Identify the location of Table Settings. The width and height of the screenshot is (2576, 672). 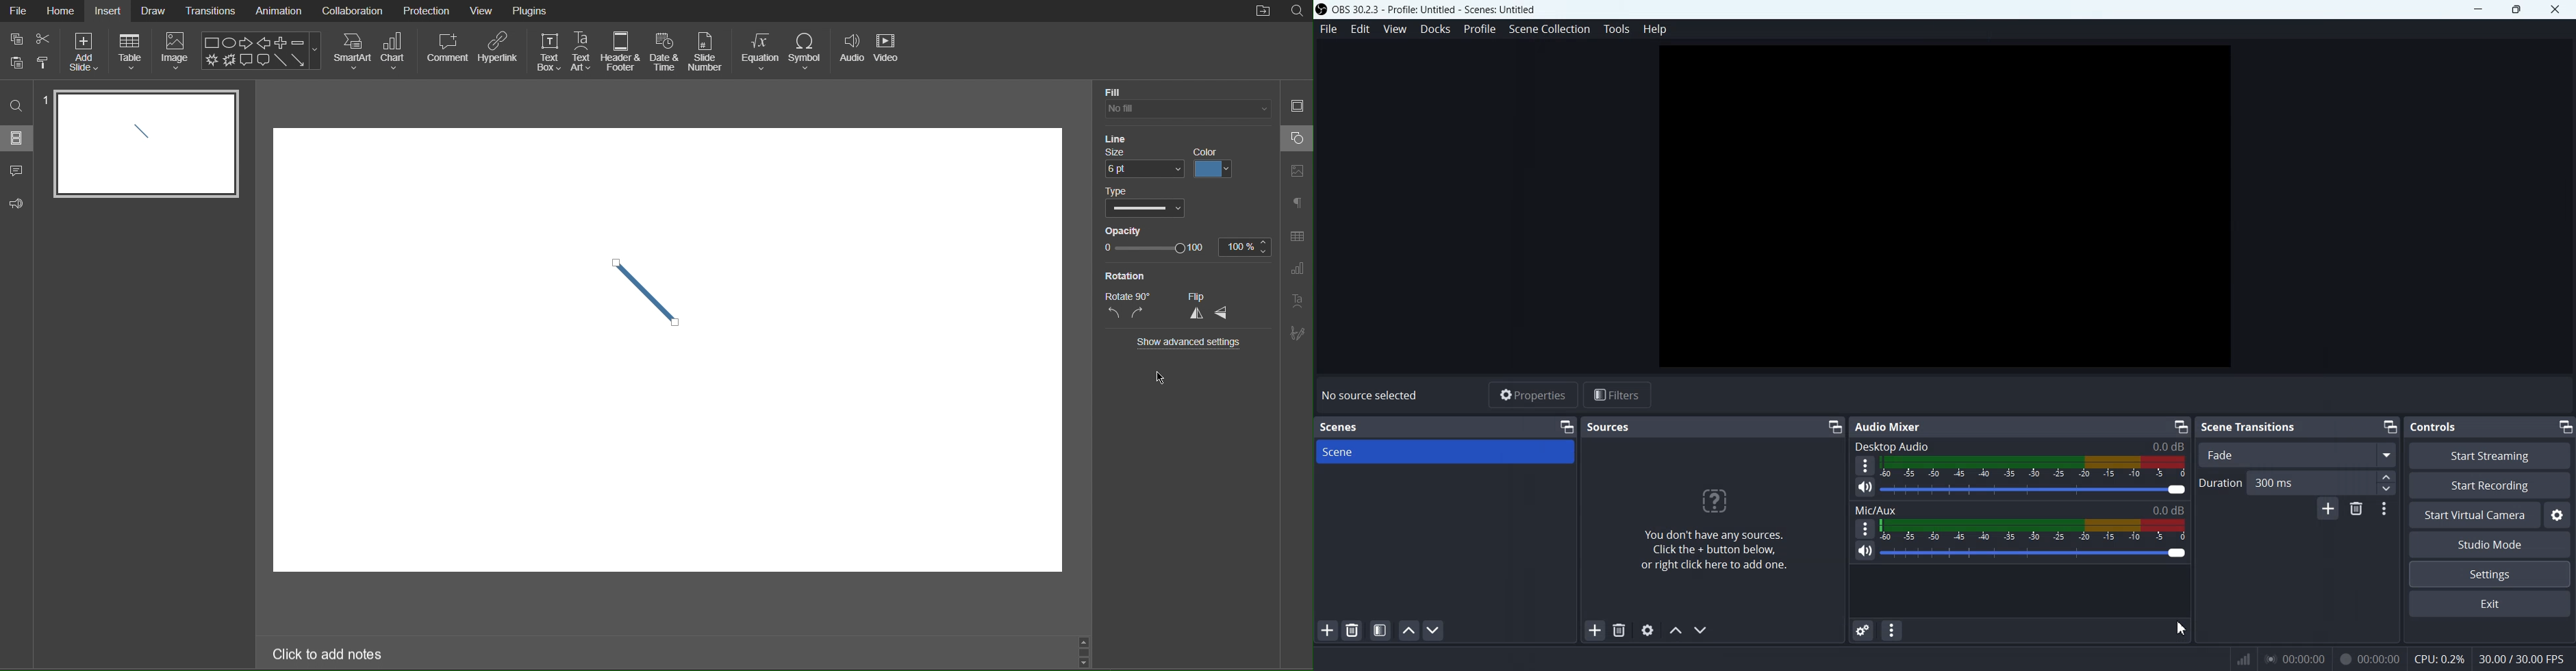
(1297, 236).